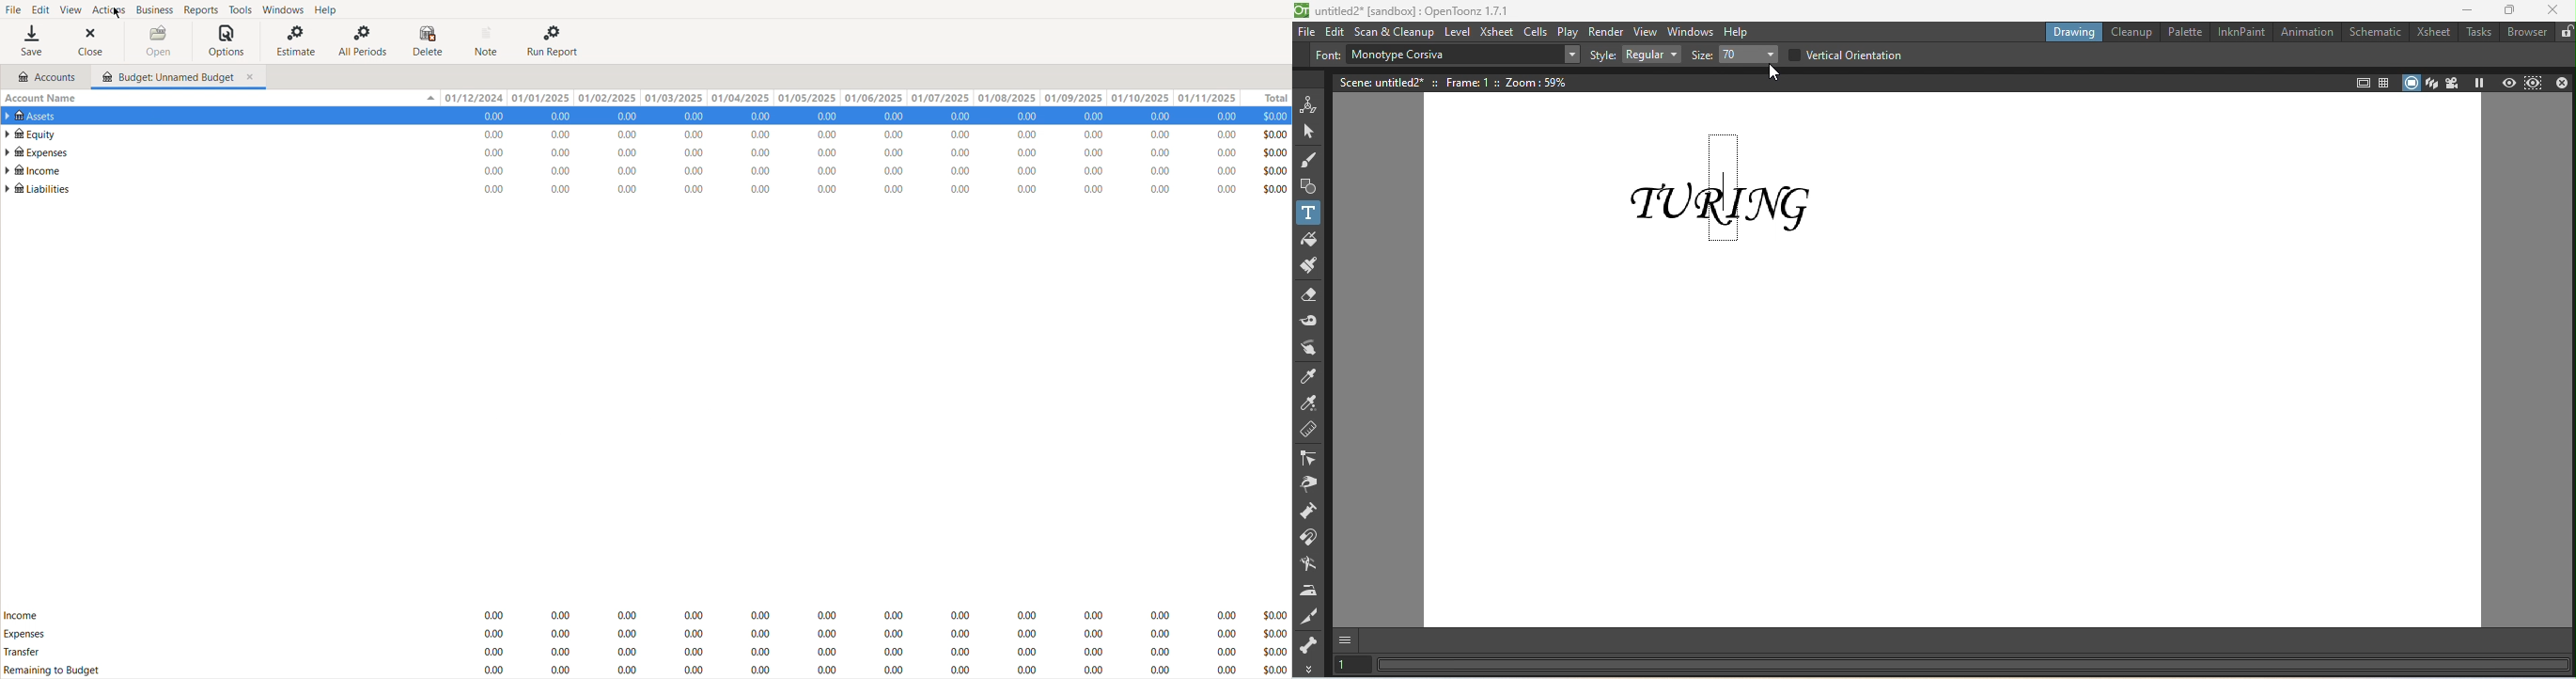 The image size is (2576, 700). Describe the element at coordinates (227, 41) in the screenshot. I see `Options` at that location.